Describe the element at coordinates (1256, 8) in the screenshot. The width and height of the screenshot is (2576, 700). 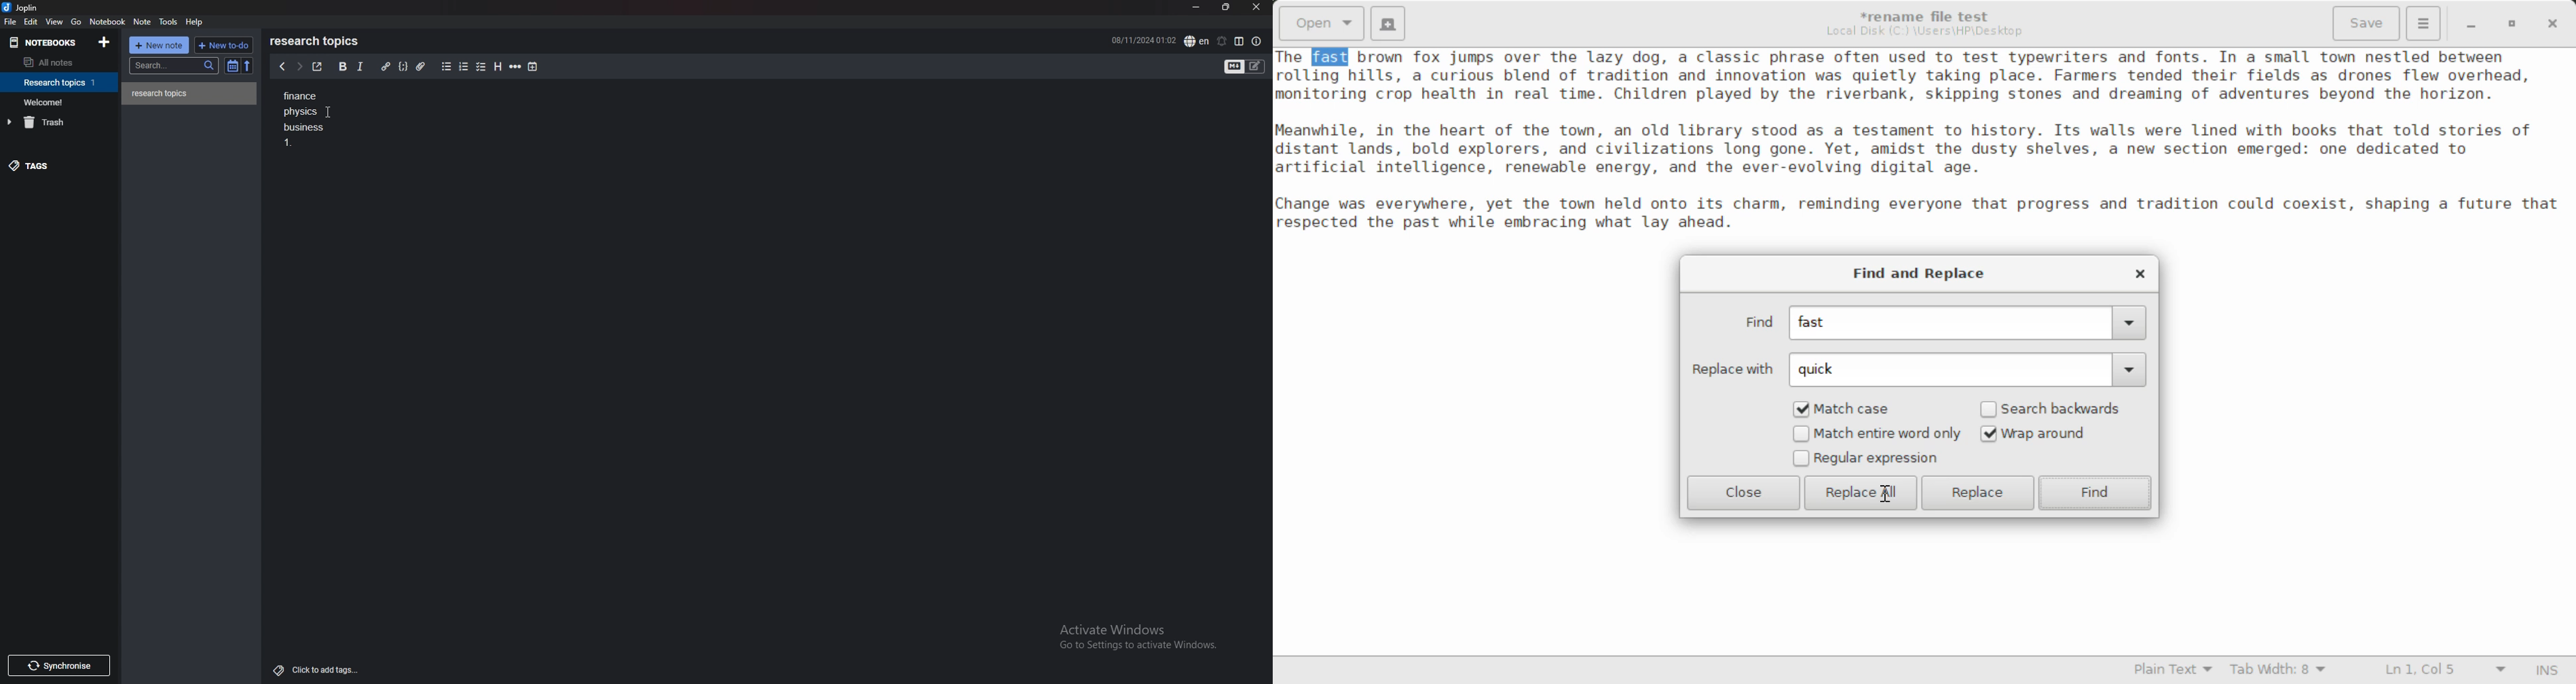
I see `close` at that location.